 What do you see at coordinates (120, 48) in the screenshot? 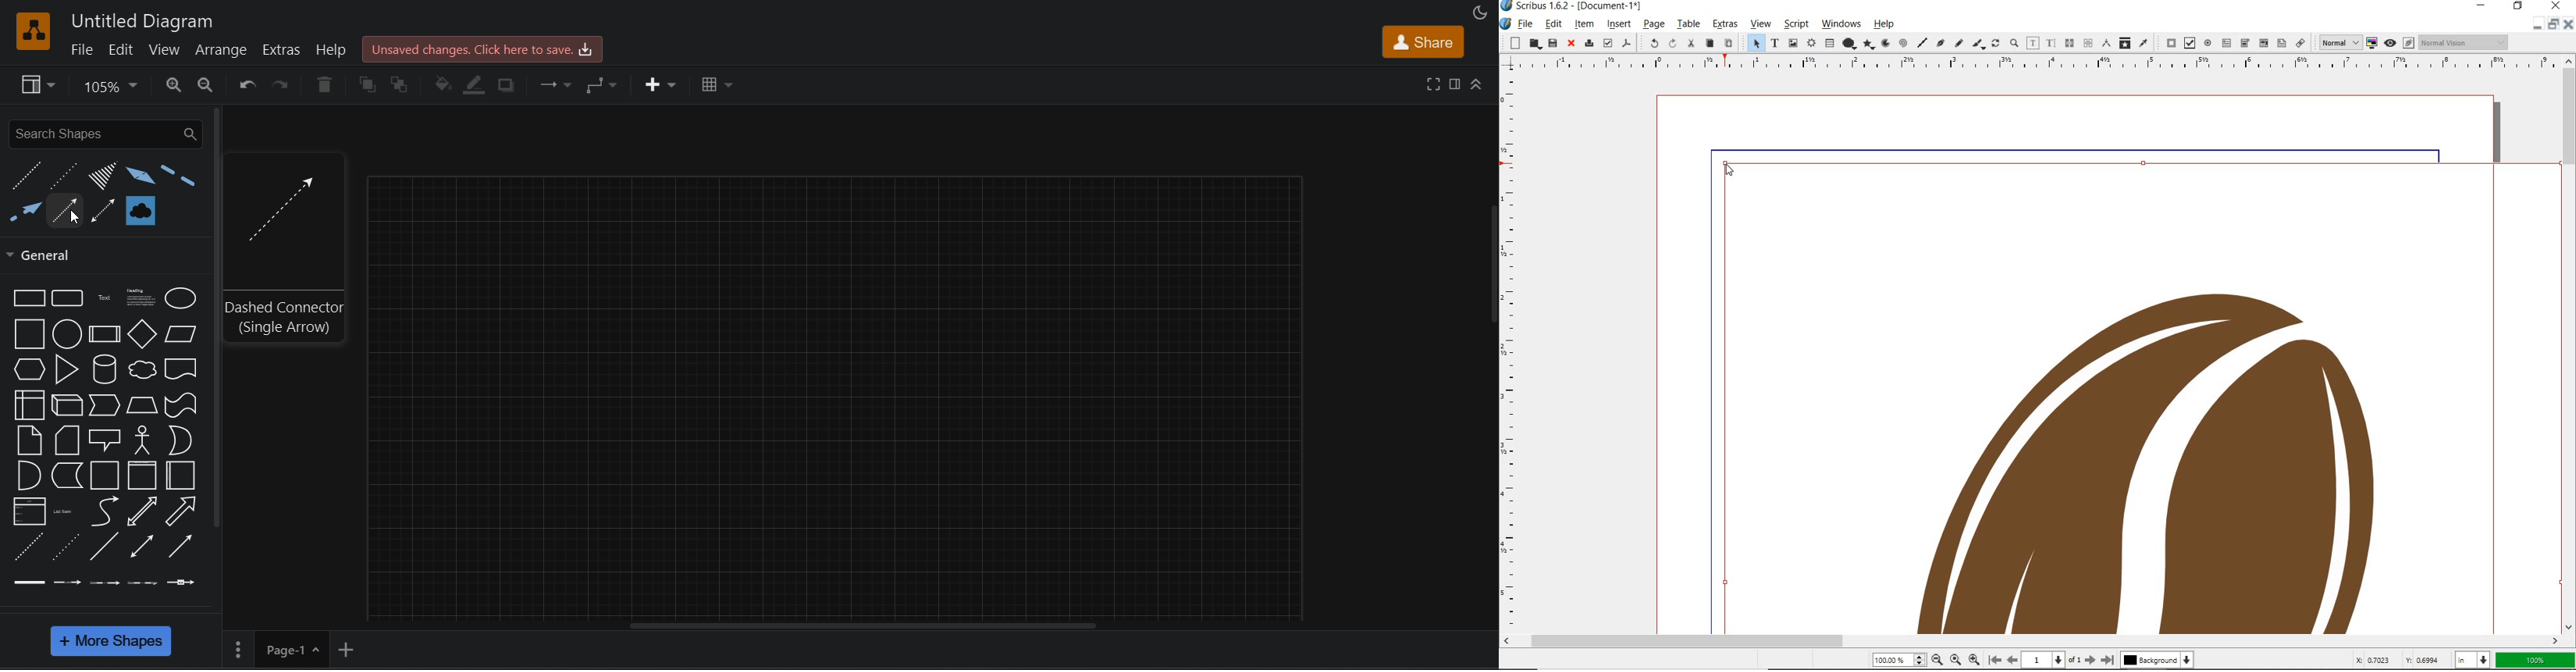
I see `edit` at bounding box center [120, 48].